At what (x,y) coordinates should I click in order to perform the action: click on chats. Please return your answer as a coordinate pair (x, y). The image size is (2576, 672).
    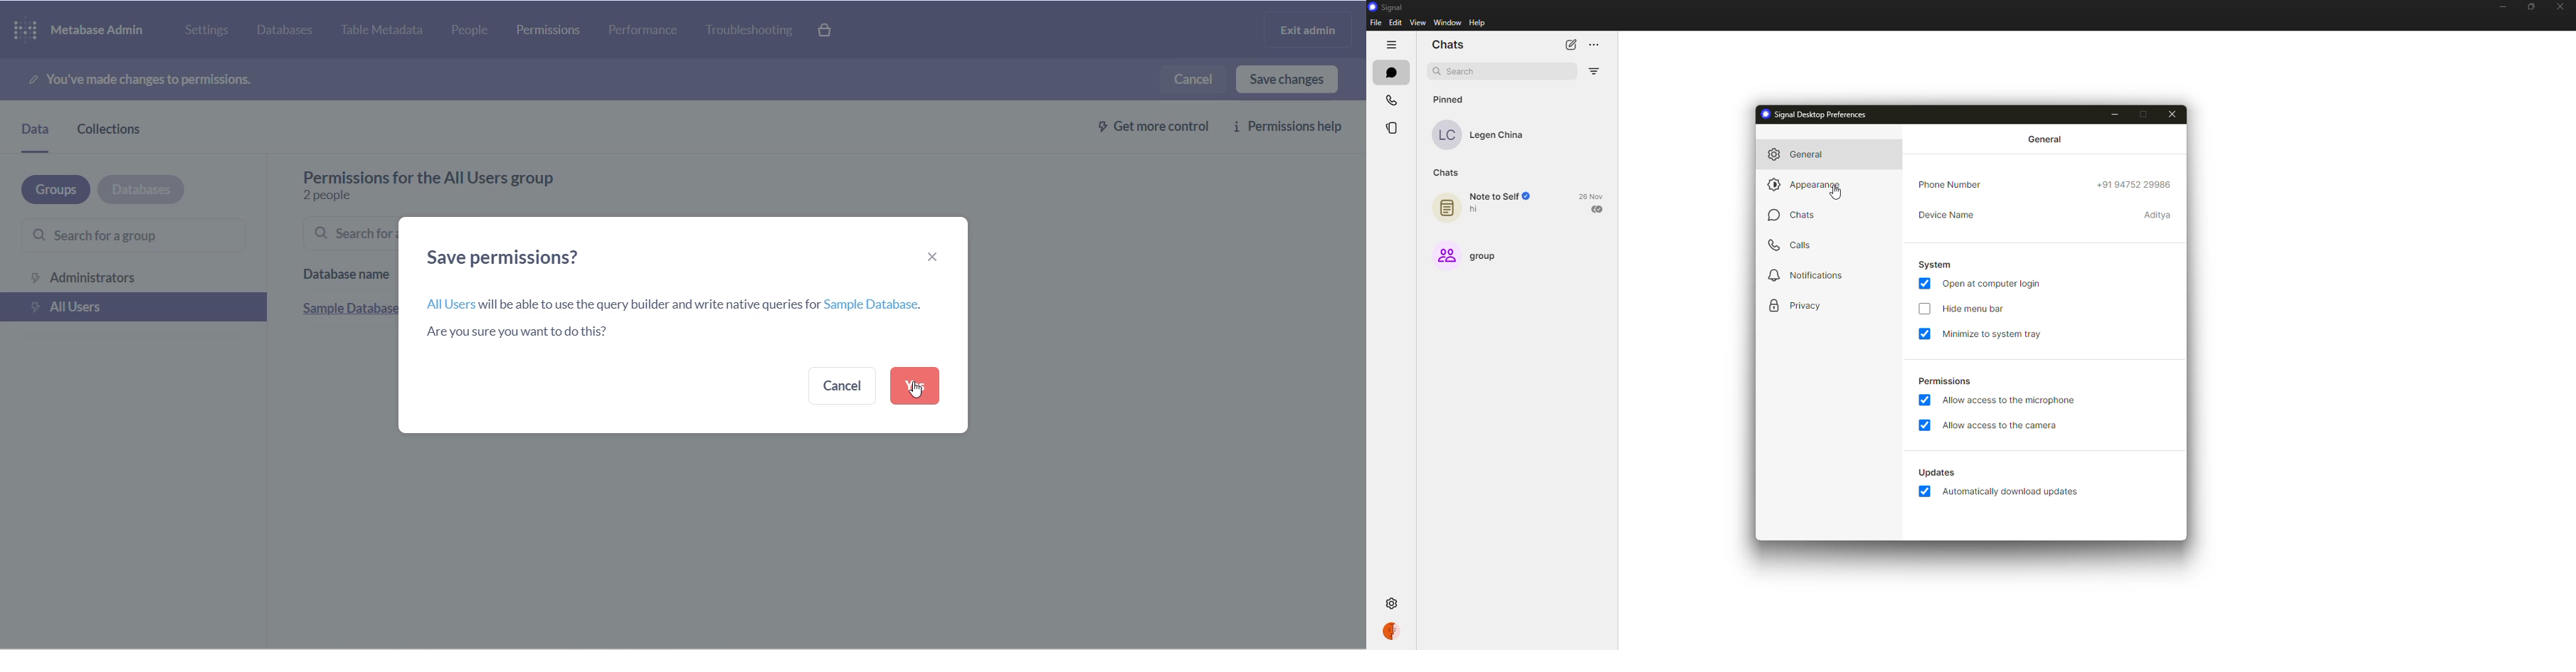
    Looking at the image, I should click on (1446, 173).